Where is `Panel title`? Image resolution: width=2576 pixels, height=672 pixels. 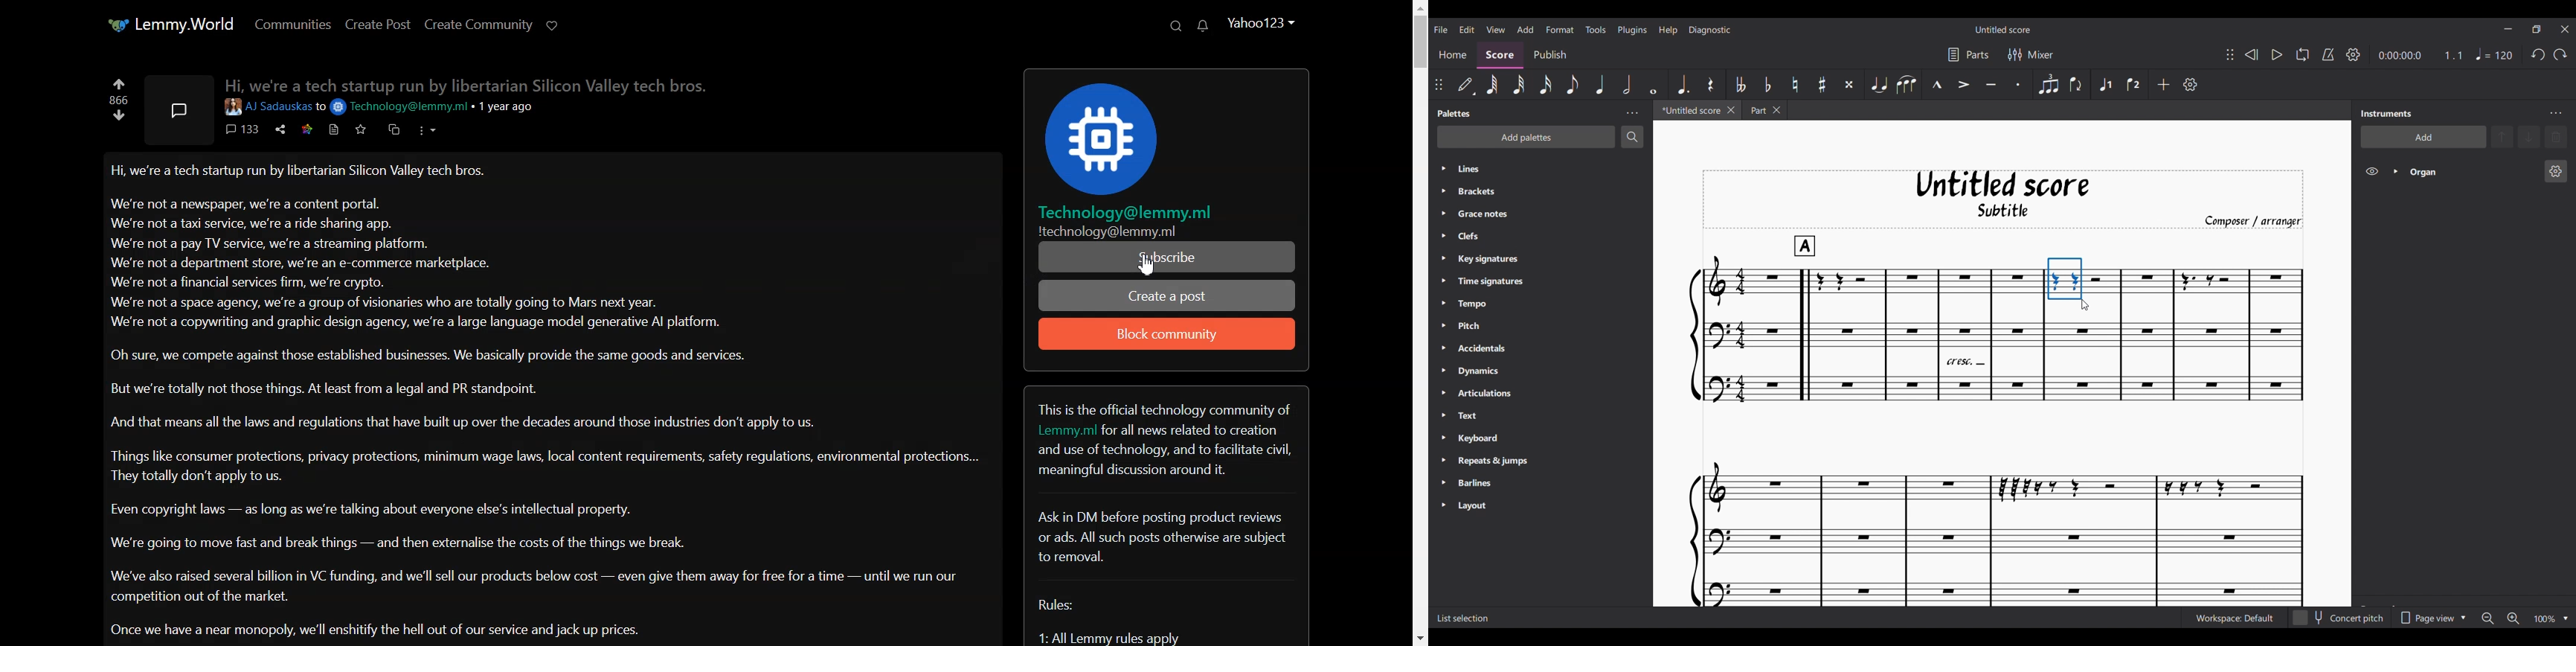 Panel title is located at coordinates (2387, 113).